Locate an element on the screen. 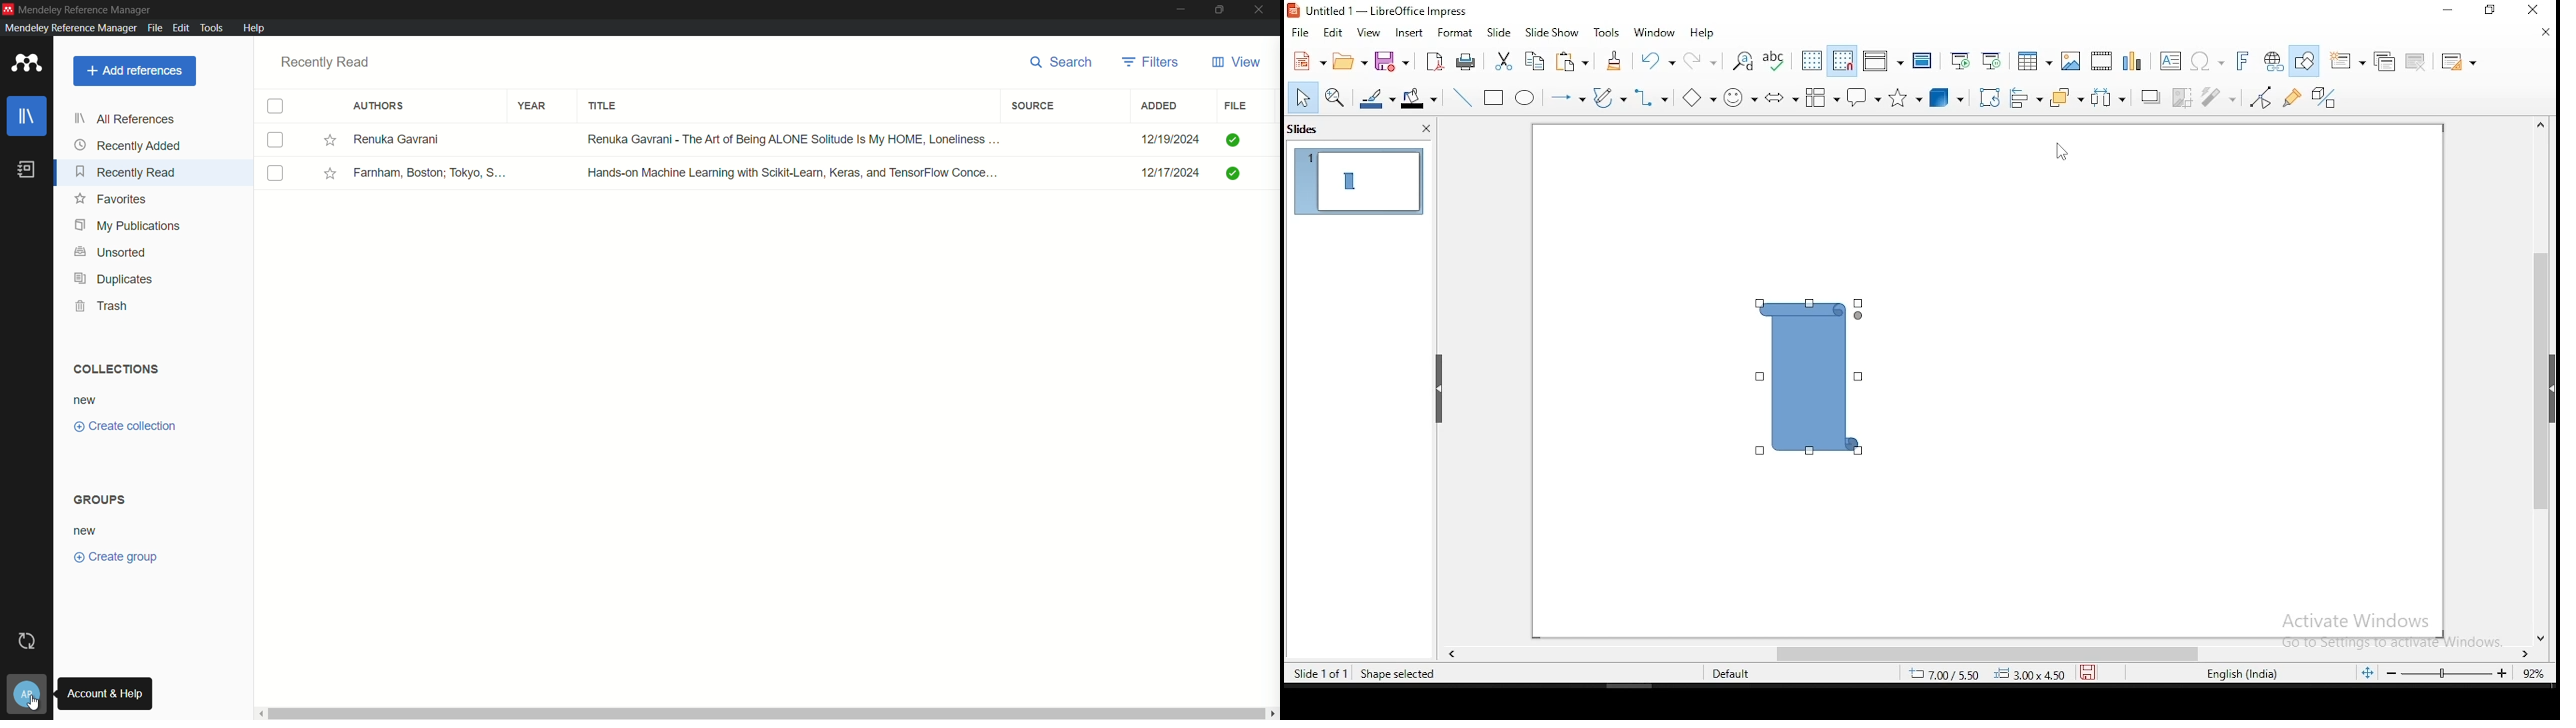 This screenshot has height=728, width=2576. Toggle favorites is located at coordinates (330, 174).